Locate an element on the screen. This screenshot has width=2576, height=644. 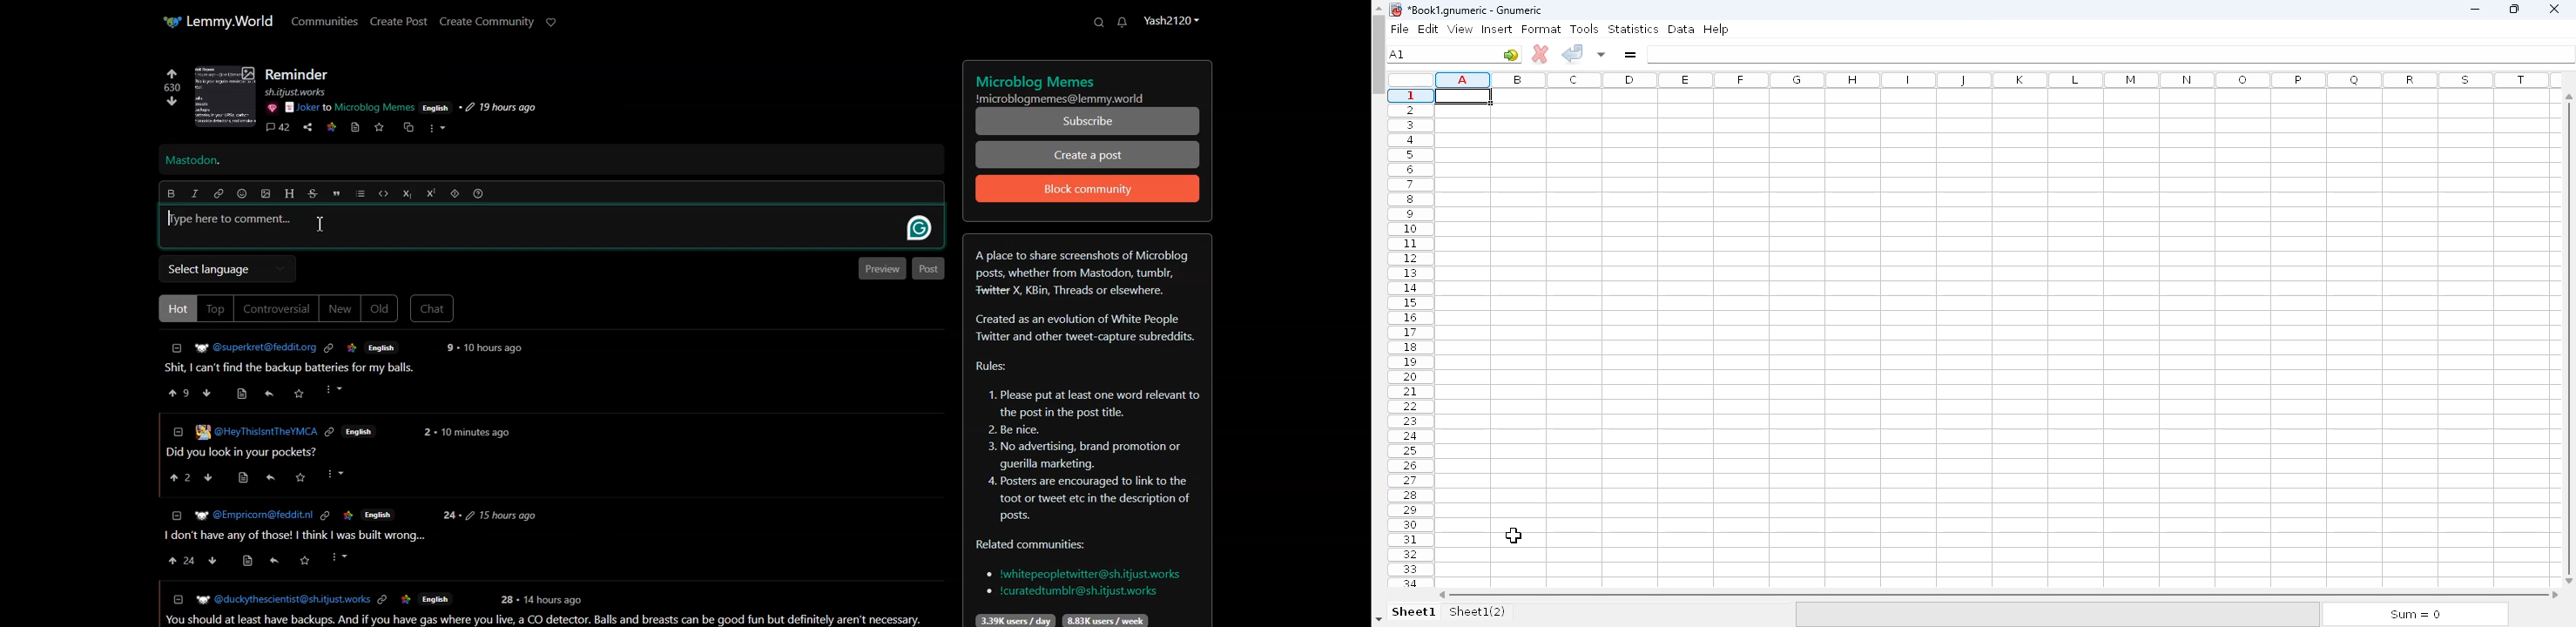
help is located at coordinates (1716, 29).